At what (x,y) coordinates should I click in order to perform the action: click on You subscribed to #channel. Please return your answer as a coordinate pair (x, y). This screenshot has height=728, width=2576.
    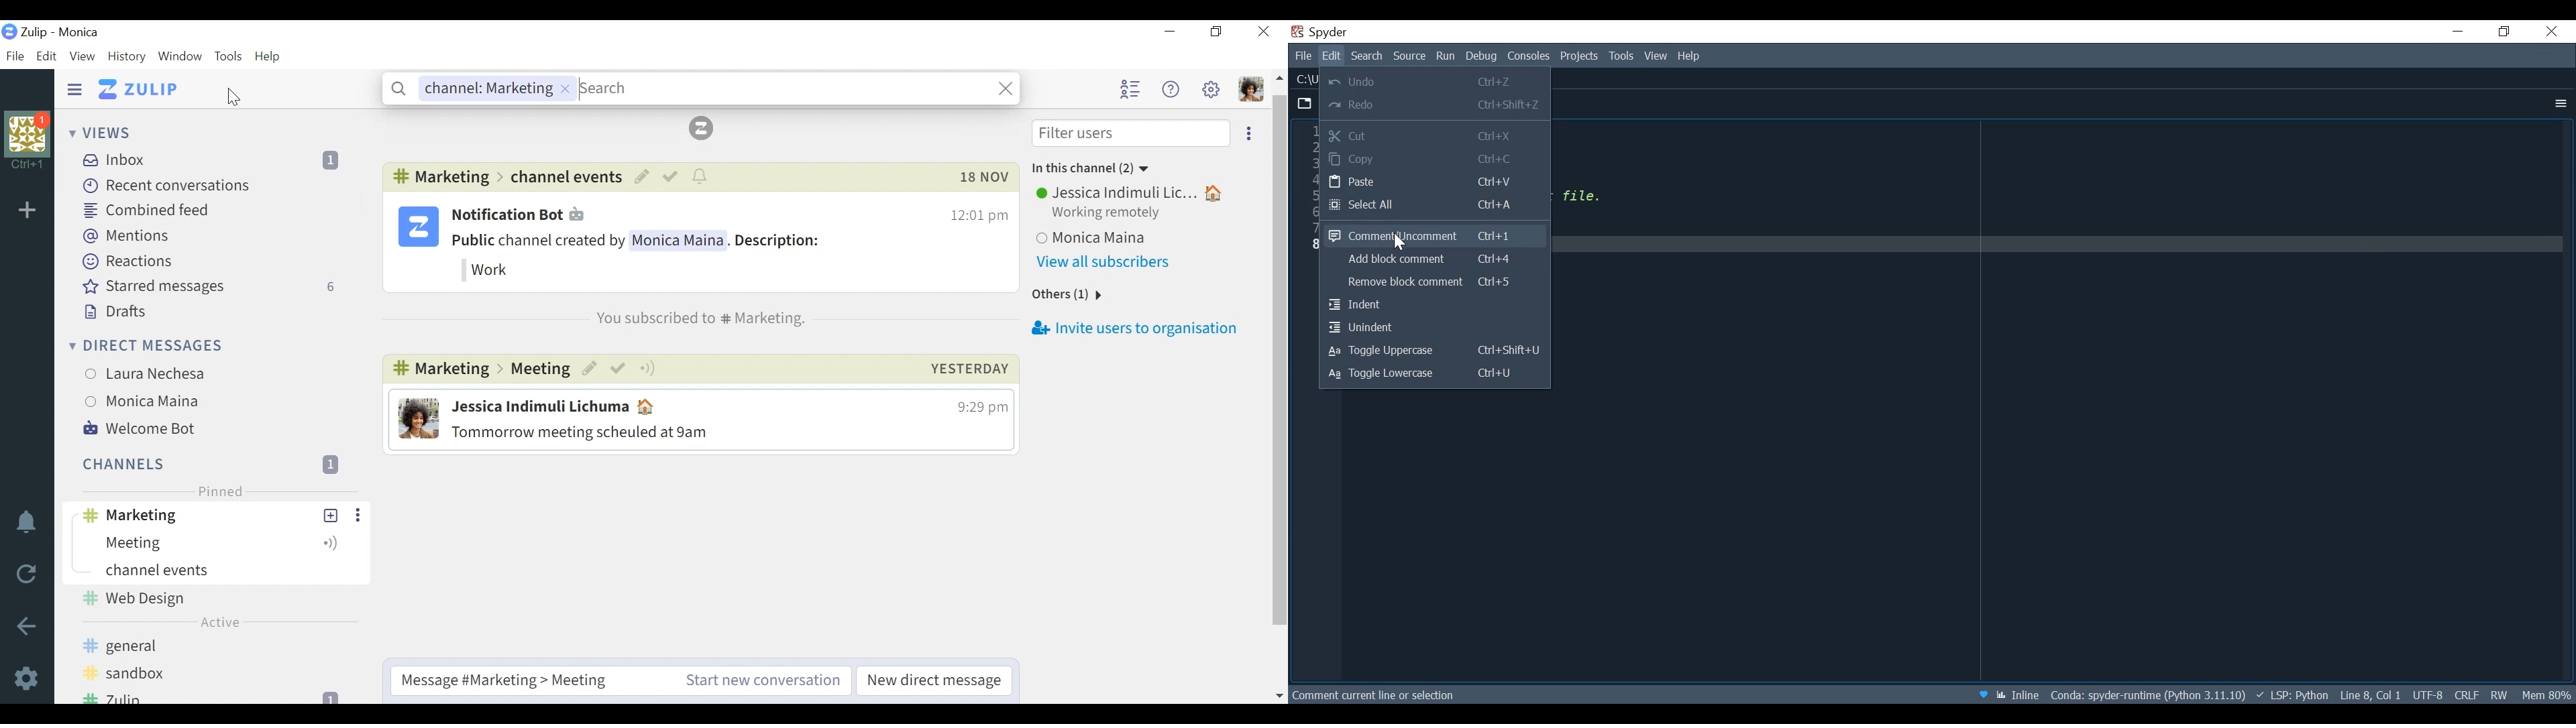
    Looking at the image, I should click on (698, 320).